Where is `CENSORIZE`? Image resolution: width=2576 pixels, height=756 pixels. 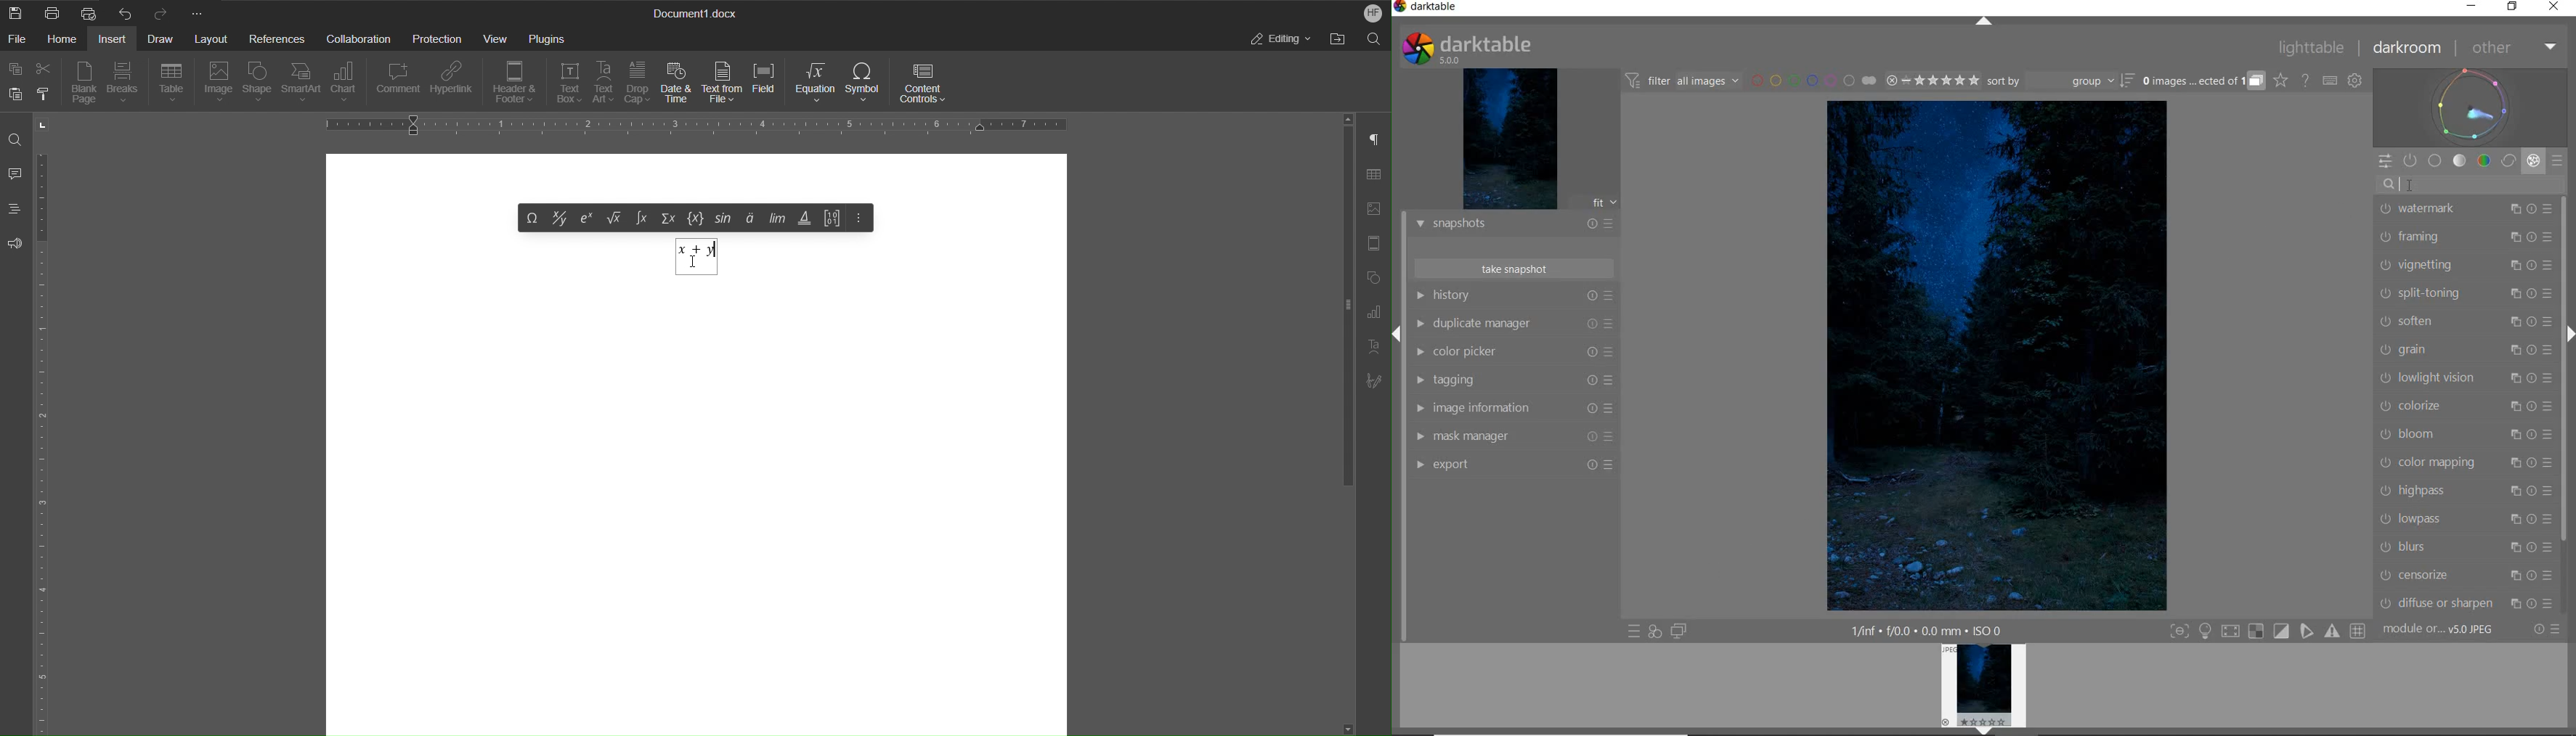
CENSORIZE is located at coordinates (2466, 575).